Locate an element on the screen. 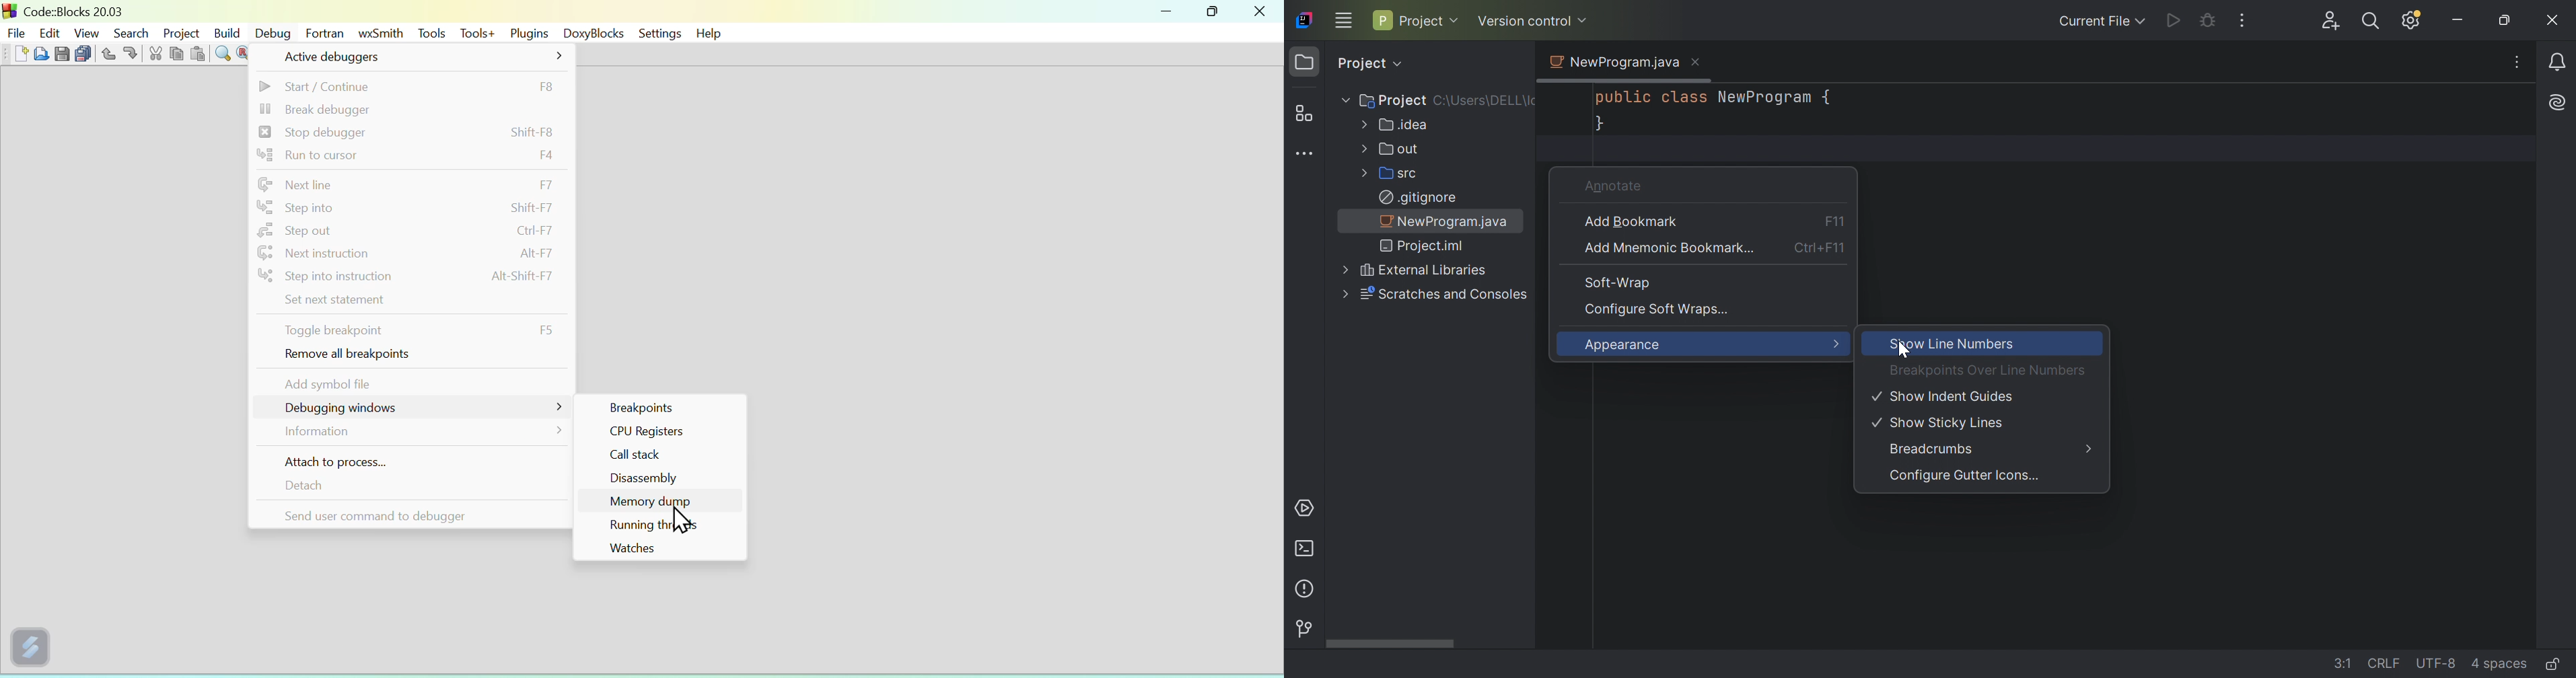 The width and height of the screenshot is (2576, 700). help is located at coordinates (711, 33).